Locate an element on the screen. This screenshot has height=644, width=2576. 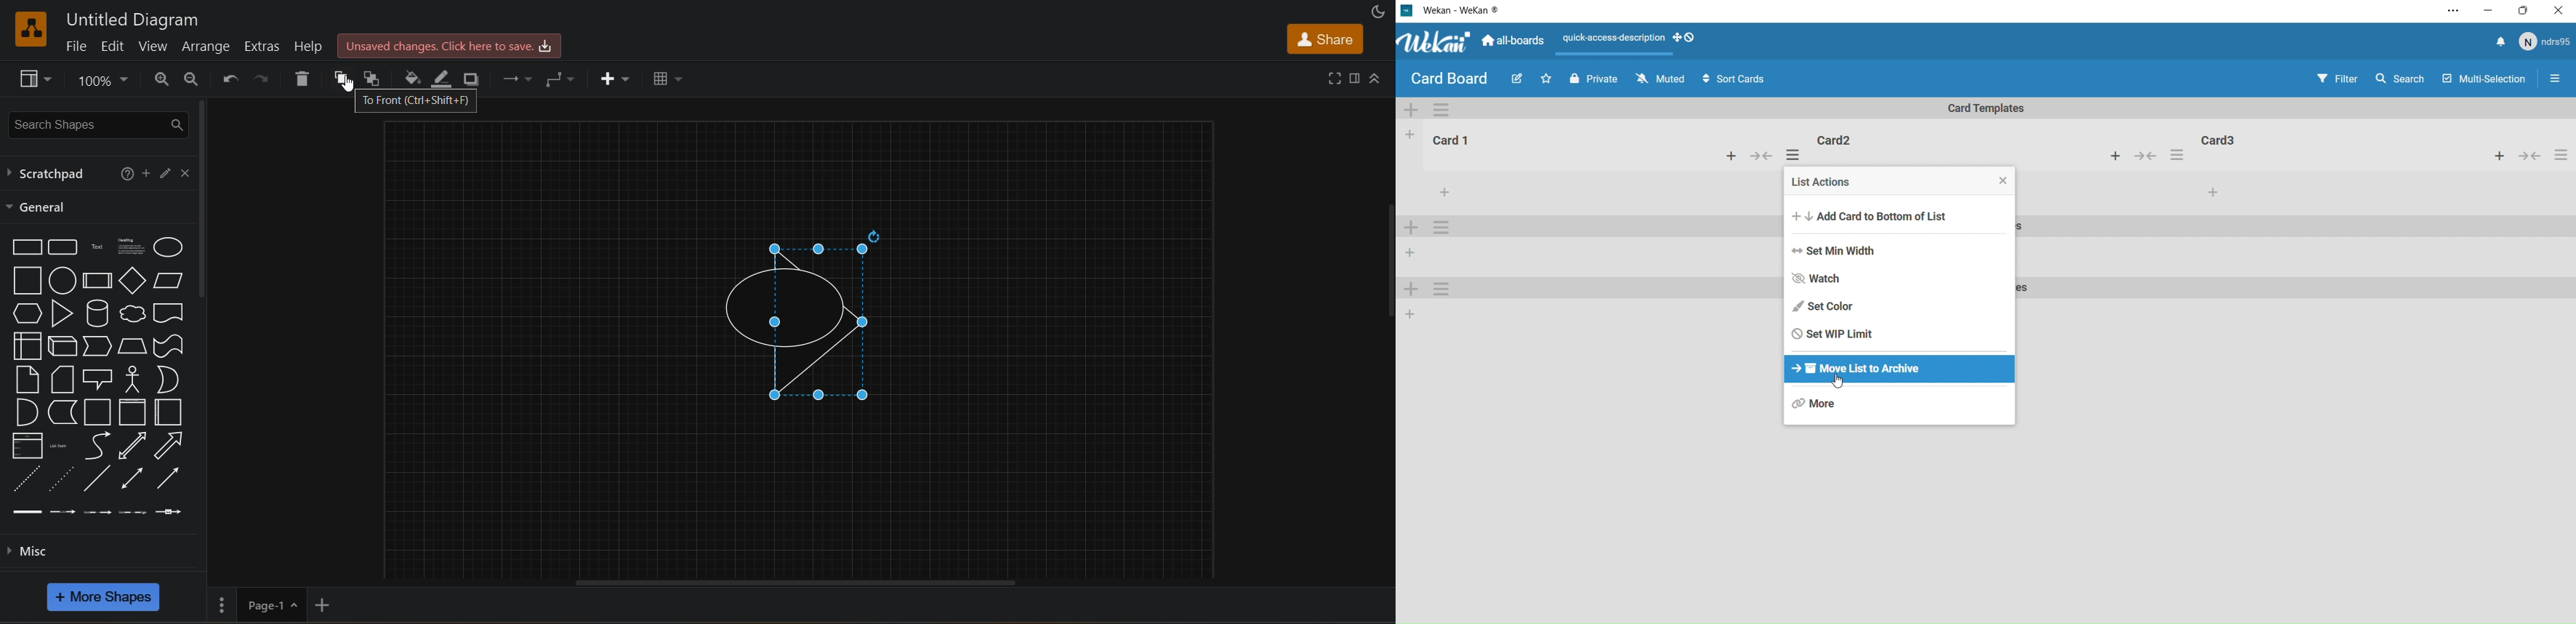
fill color is located at coordinates (411, 79).